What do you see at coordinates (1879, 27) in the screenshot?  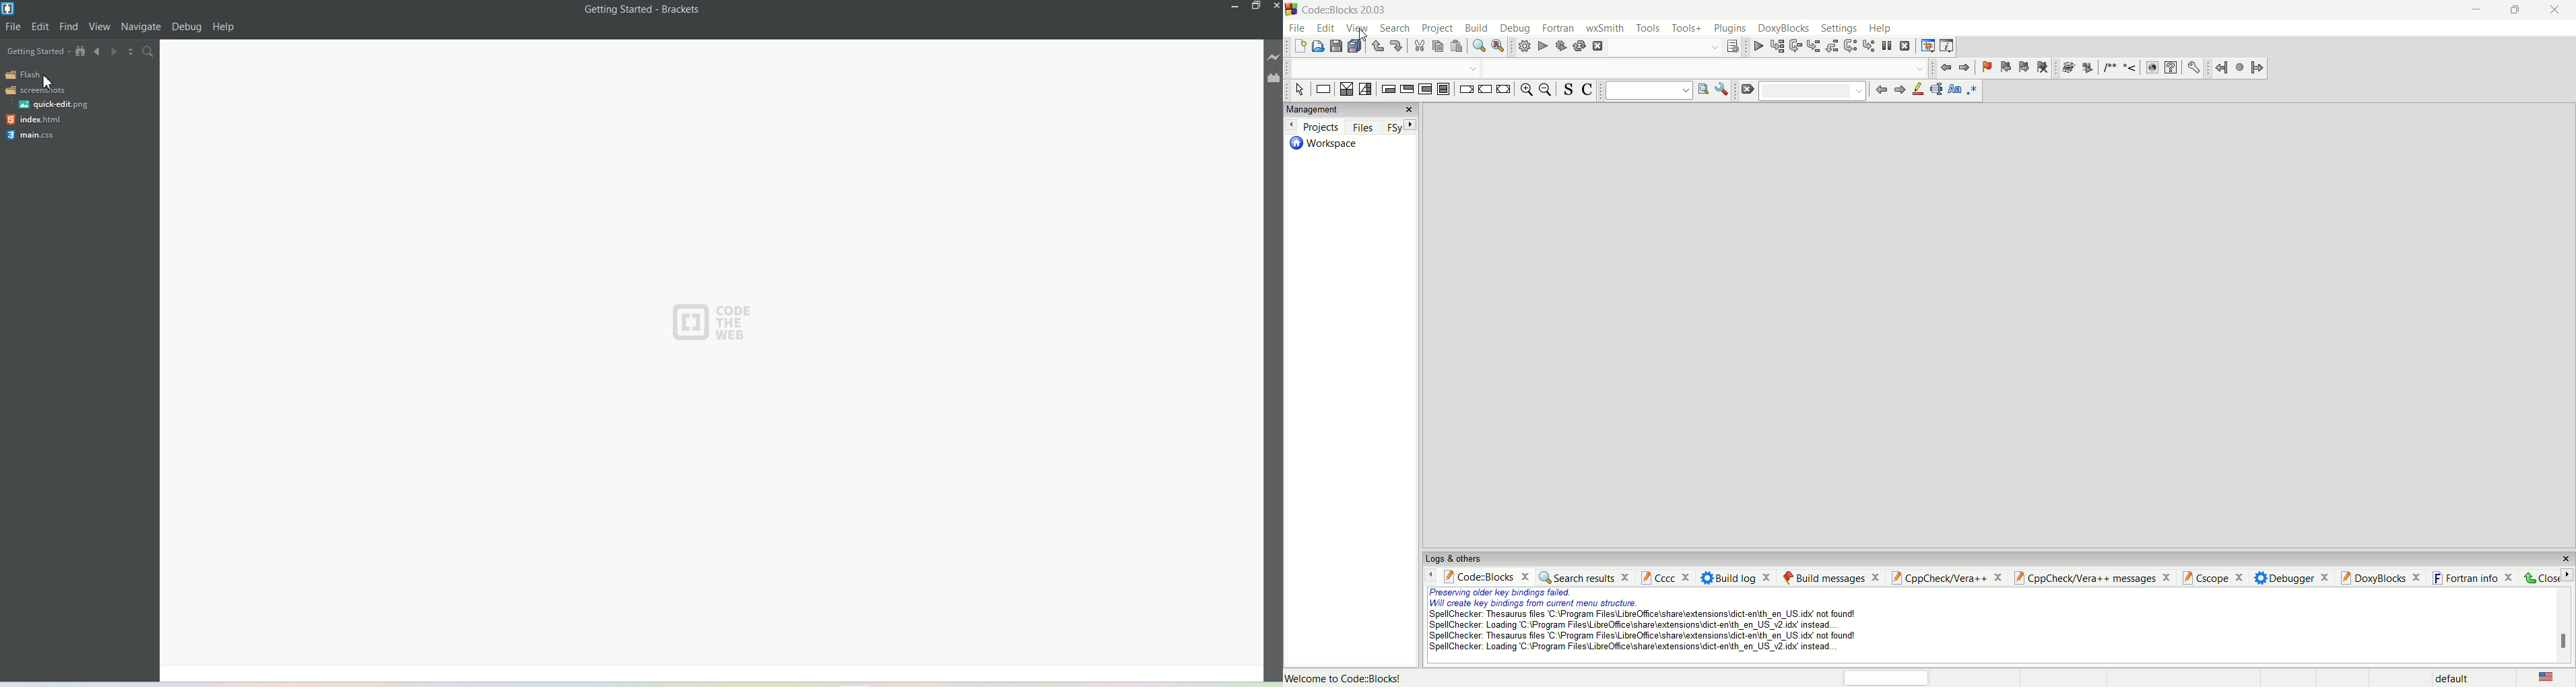 I see `help` at bounding box center [1879, 27].